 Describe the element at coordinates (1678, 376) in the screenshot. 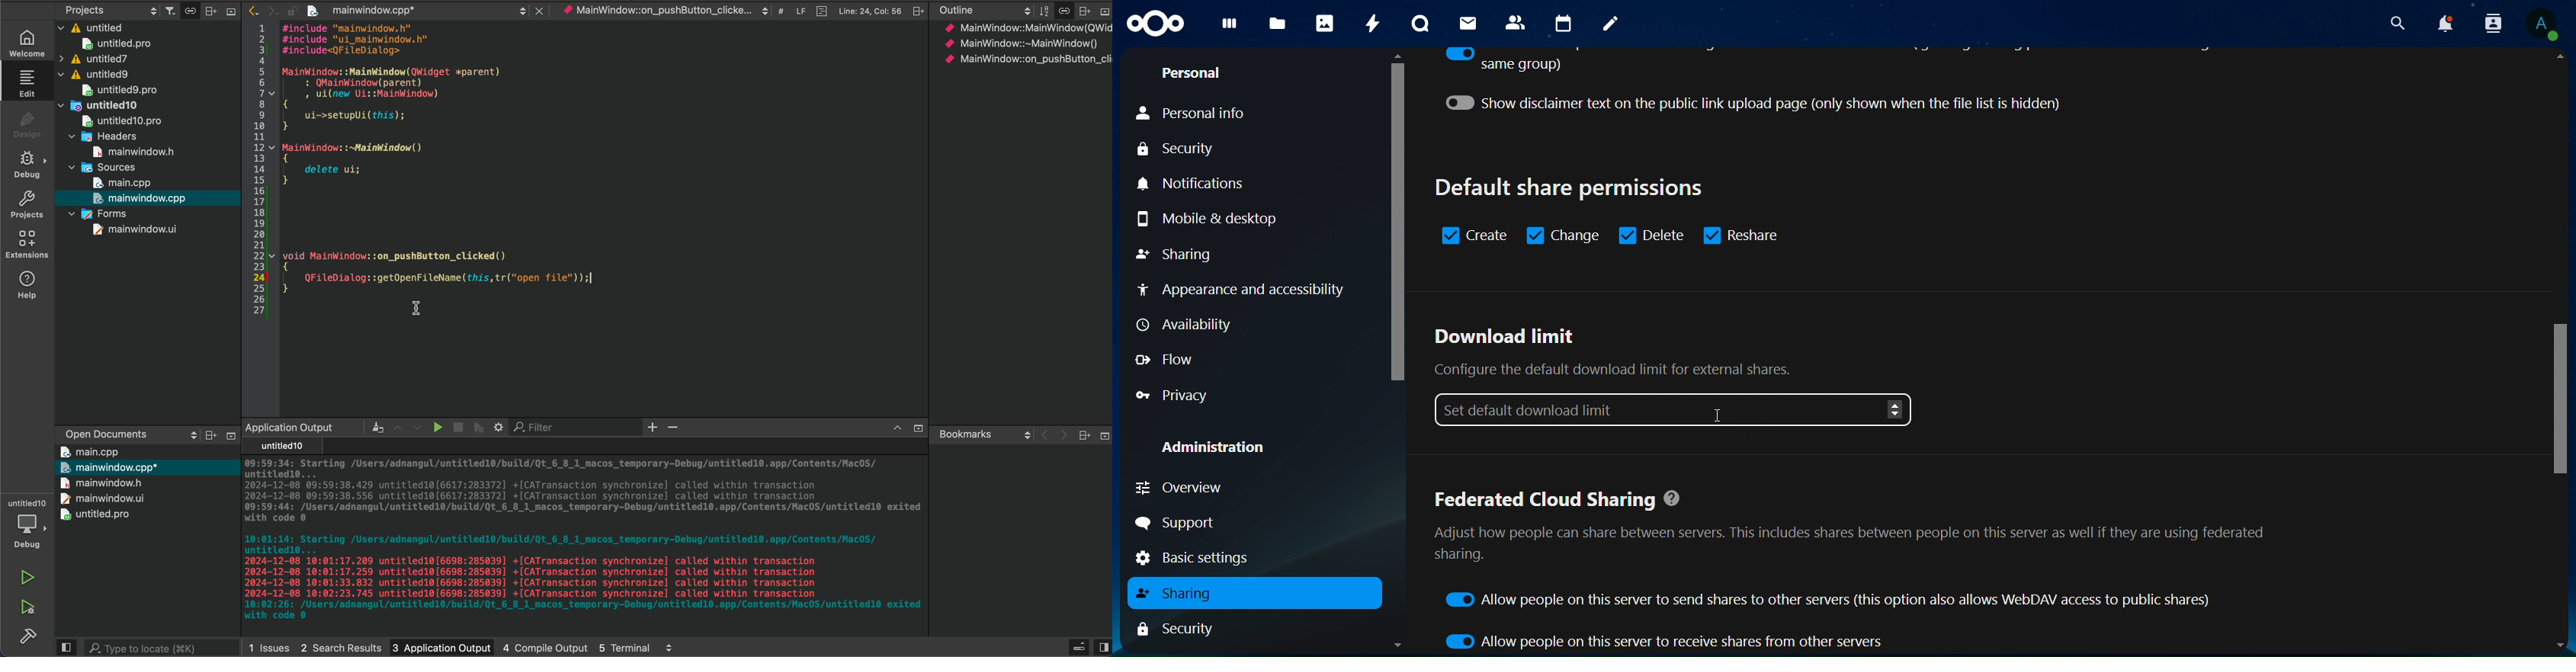

I see `download limit` at that location.